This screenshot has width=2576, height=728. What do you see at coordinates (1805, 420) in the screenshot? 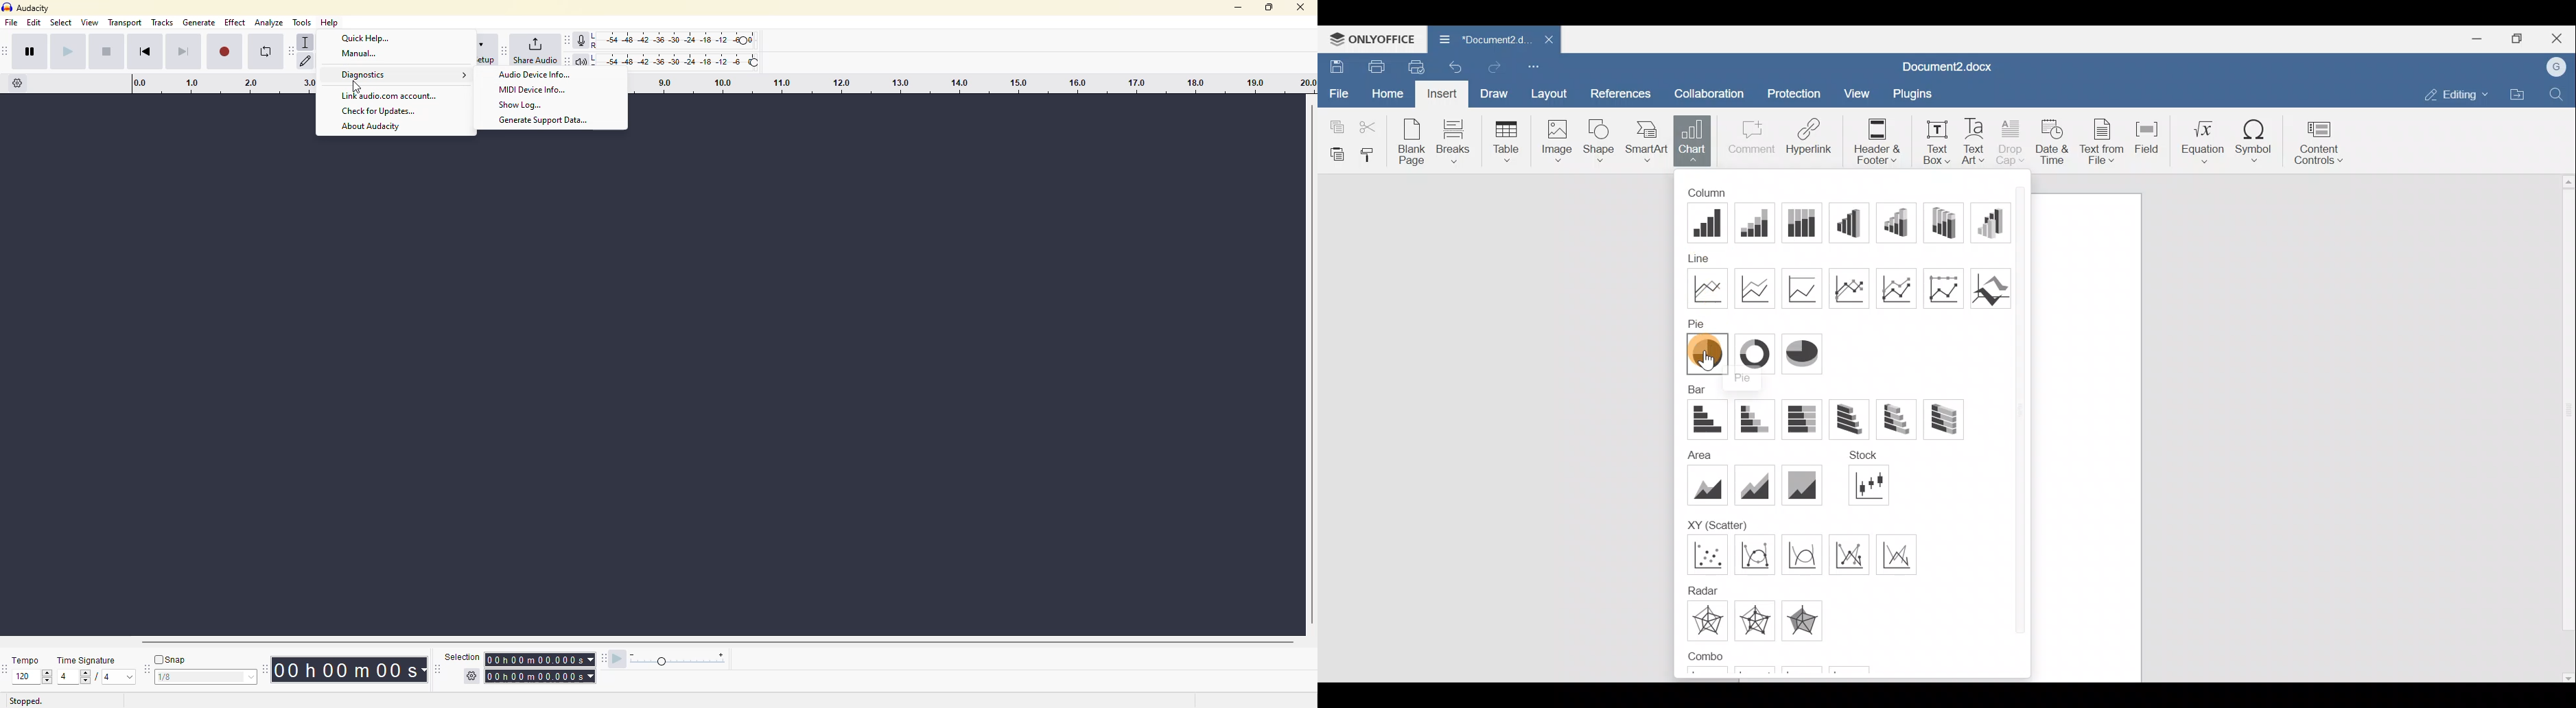
I see `100% Stacked bar` at bounding box center [1805, 420].